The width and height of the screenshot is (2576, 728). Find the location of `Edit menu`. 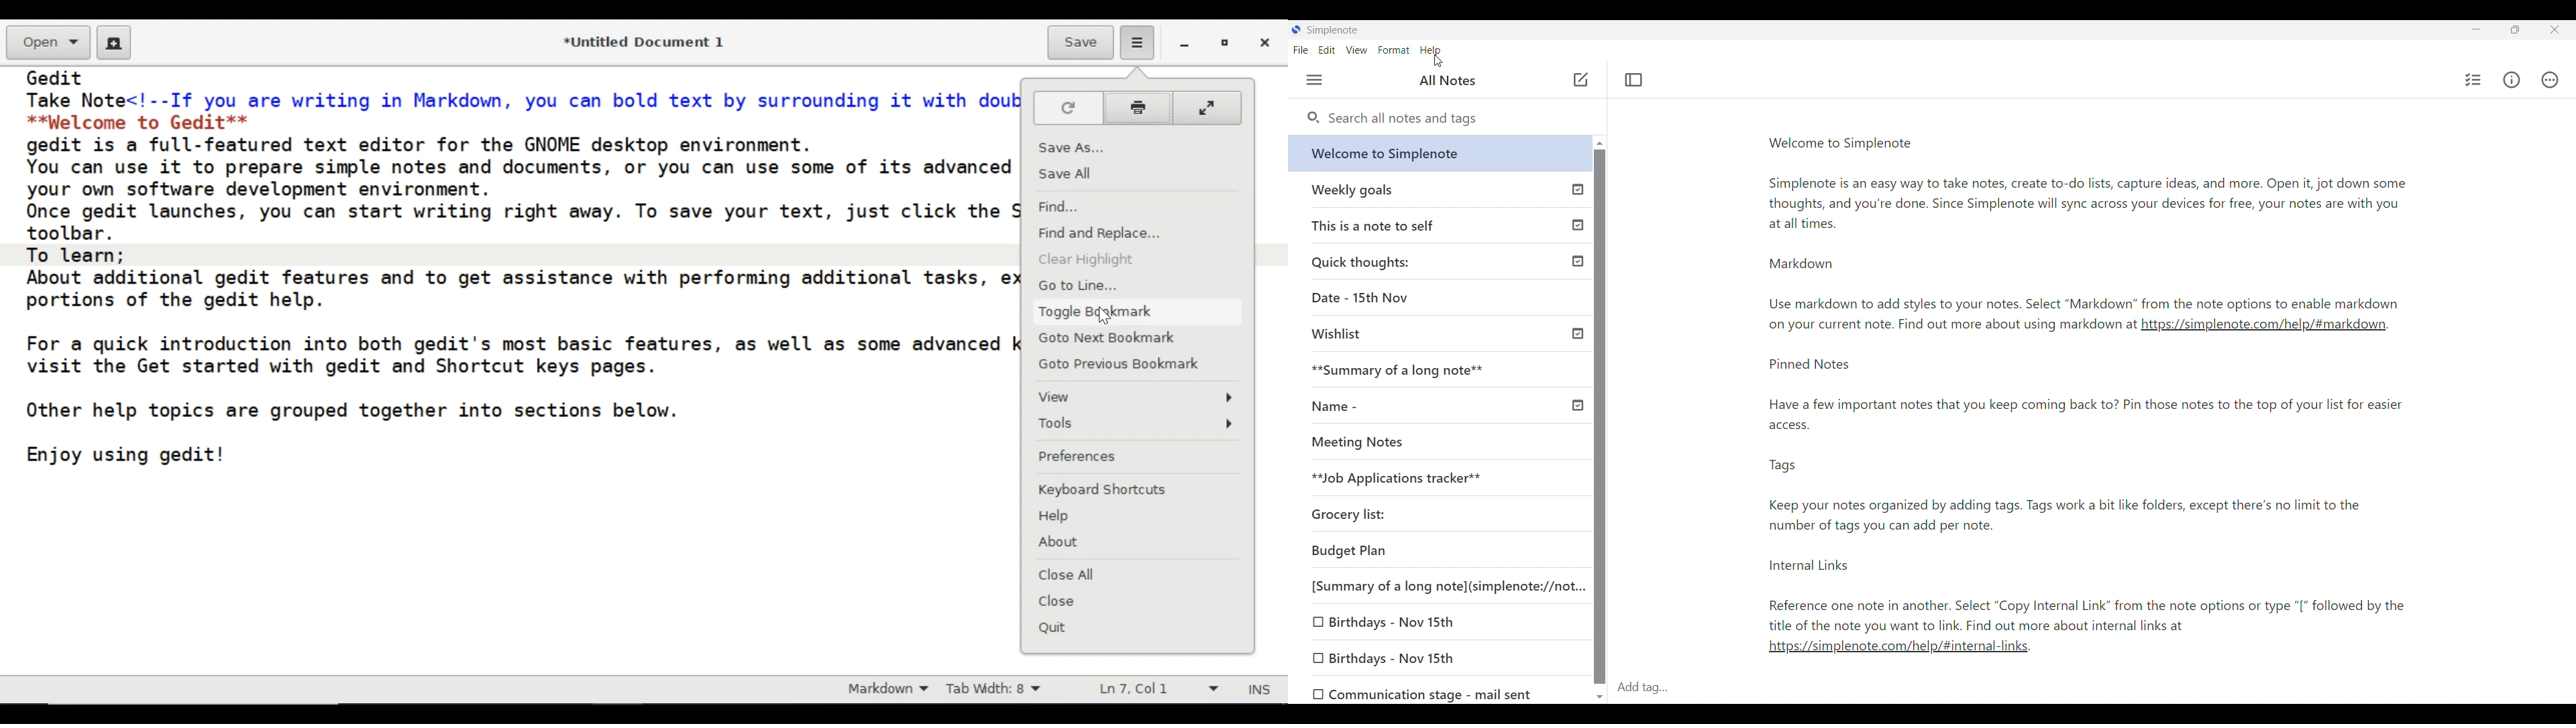

Edit menu is located at coordinates (1327, 50).